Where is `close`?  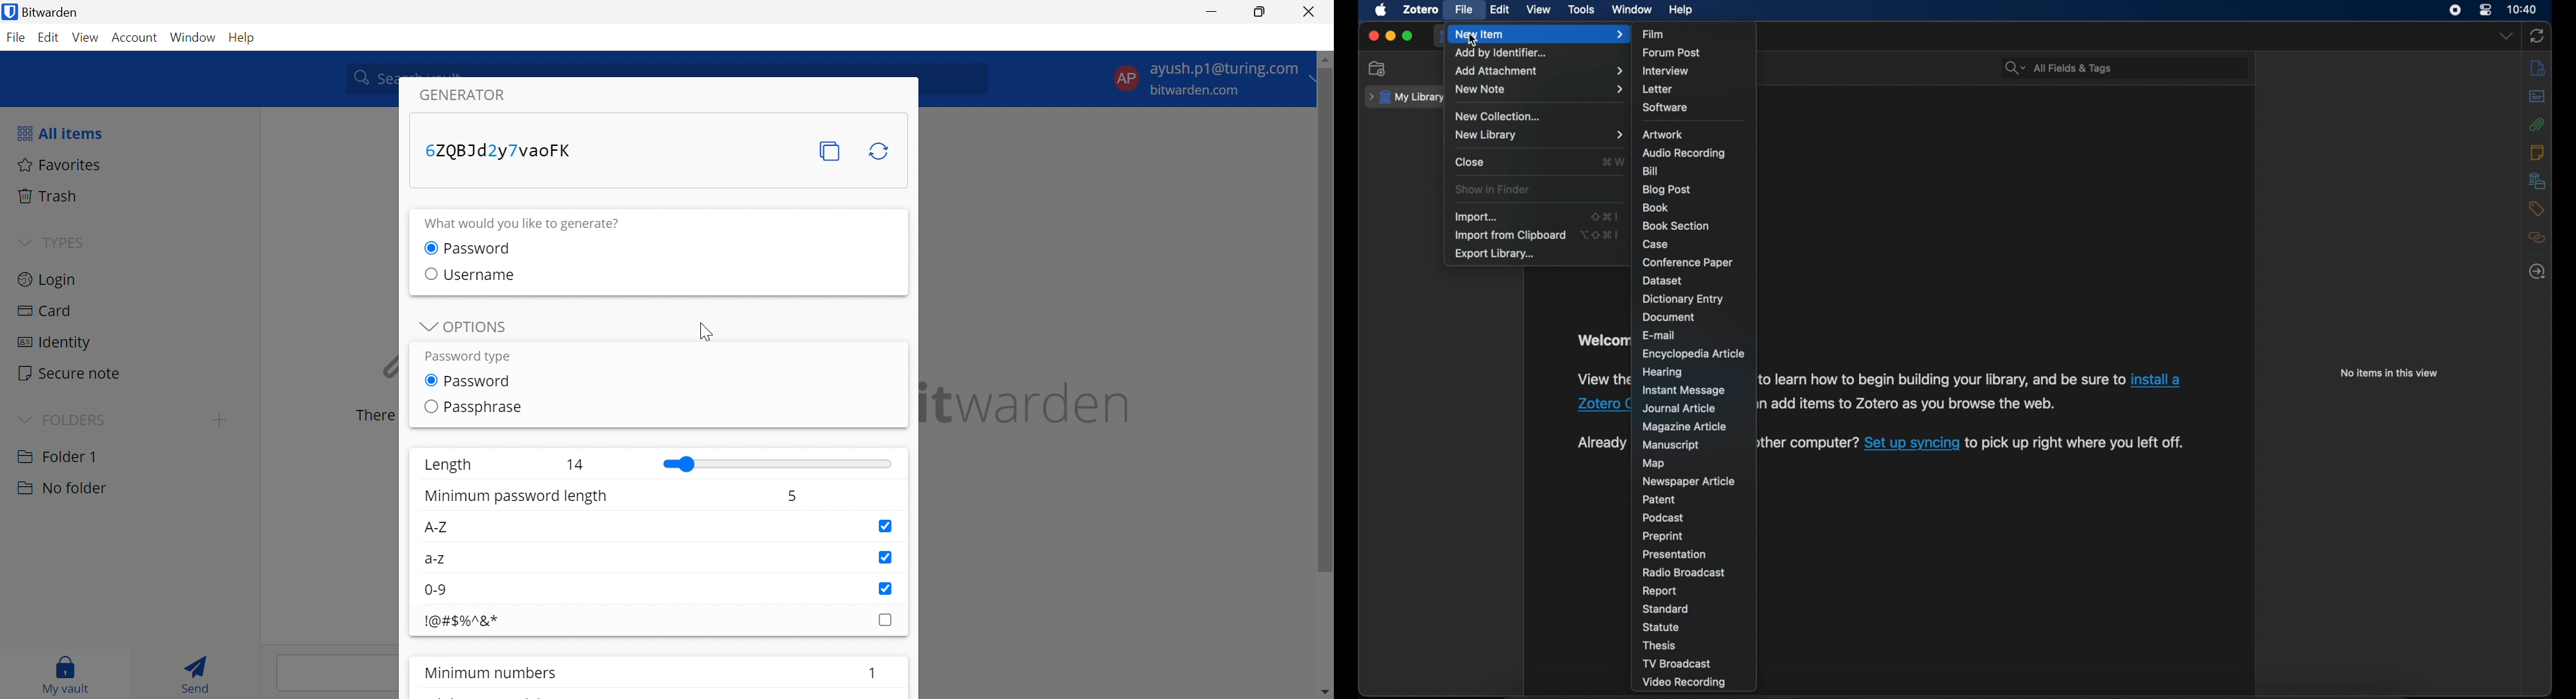
close is located at coordinates (1373, 37).